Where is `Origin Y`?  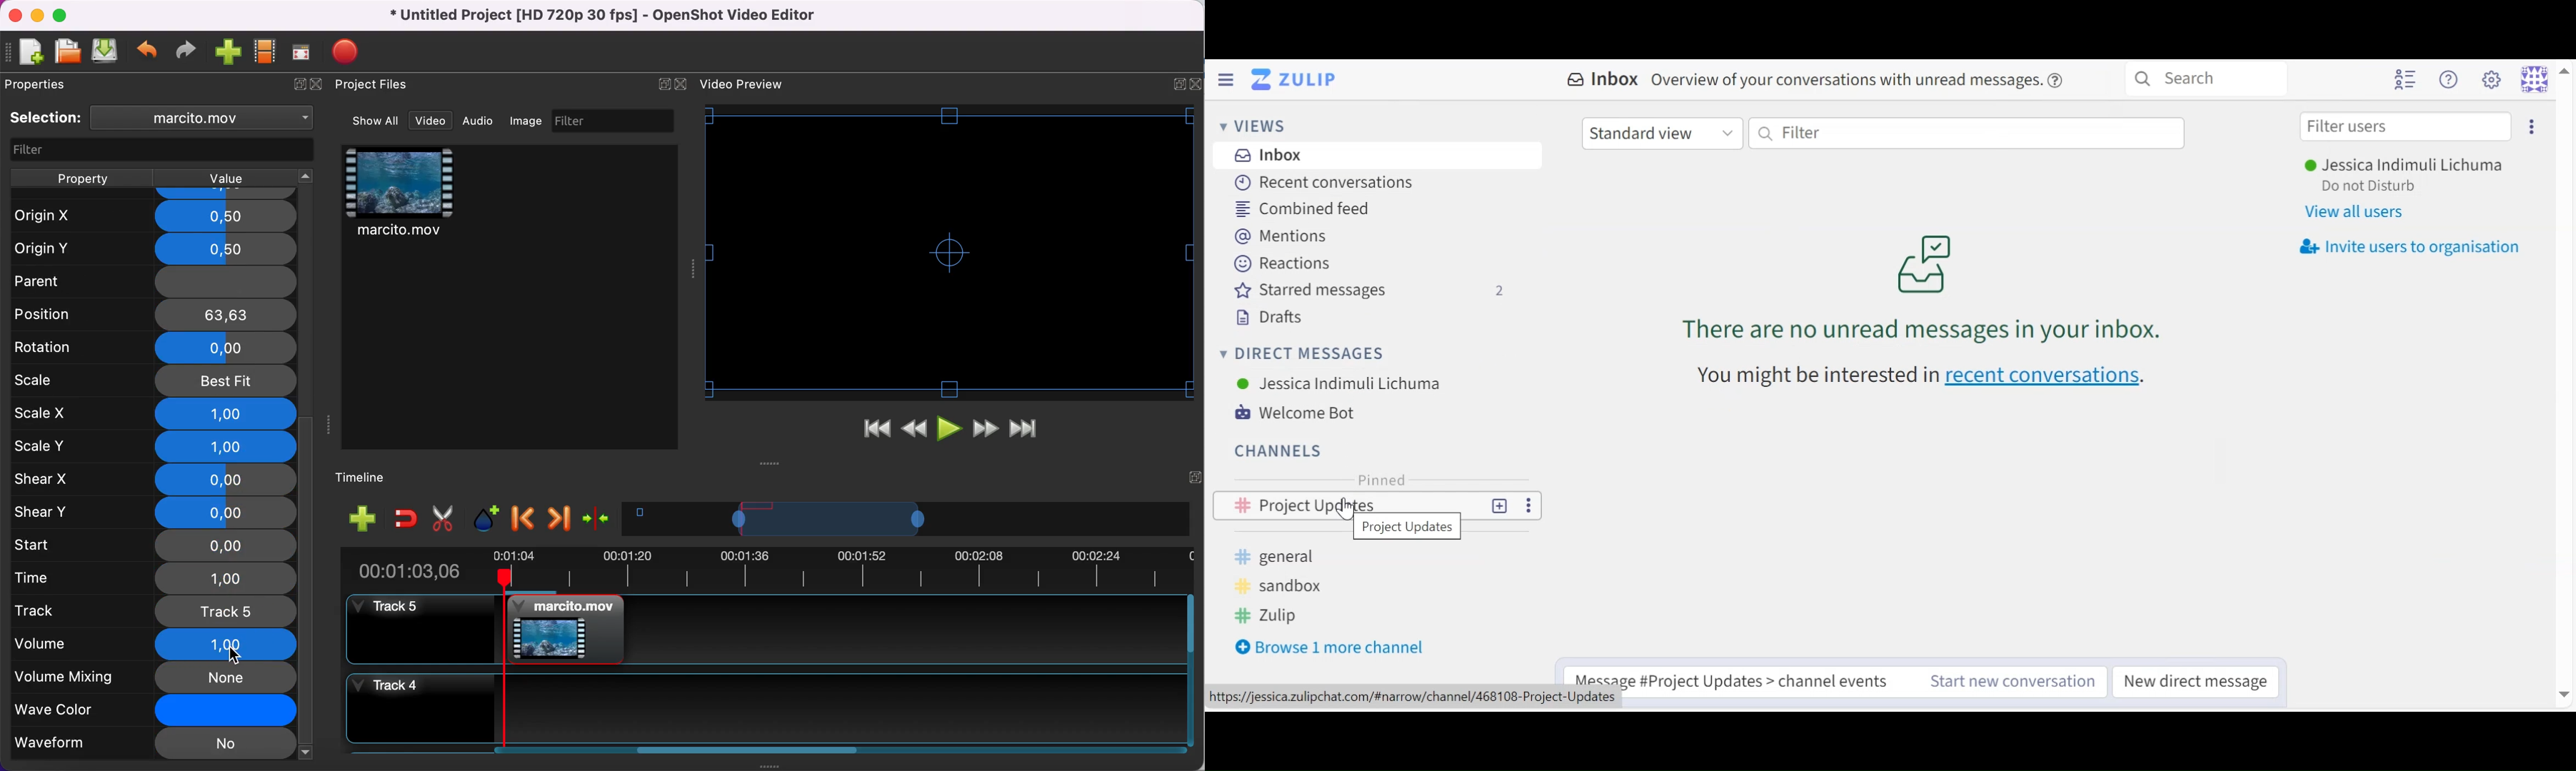 Origin Y is located at coordinates (151, 249).